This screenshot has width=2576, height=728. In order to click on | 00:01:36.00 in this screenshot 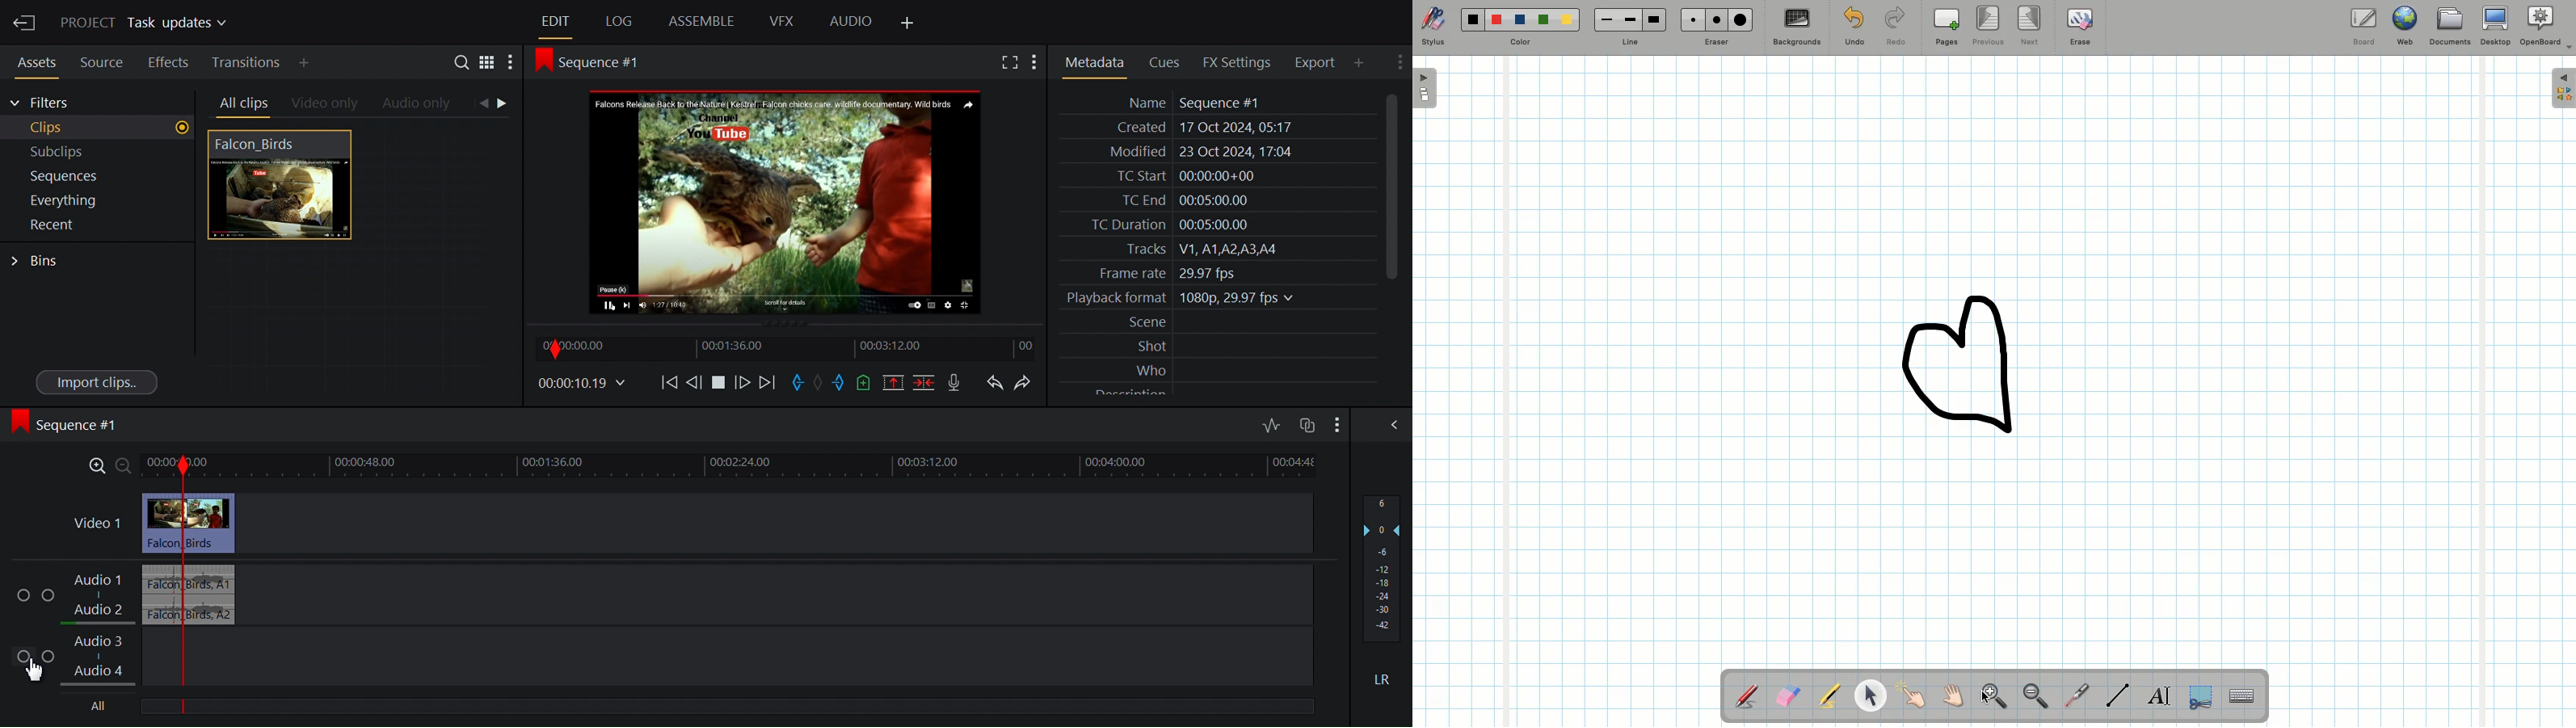, I will do `click(554, 461)`.